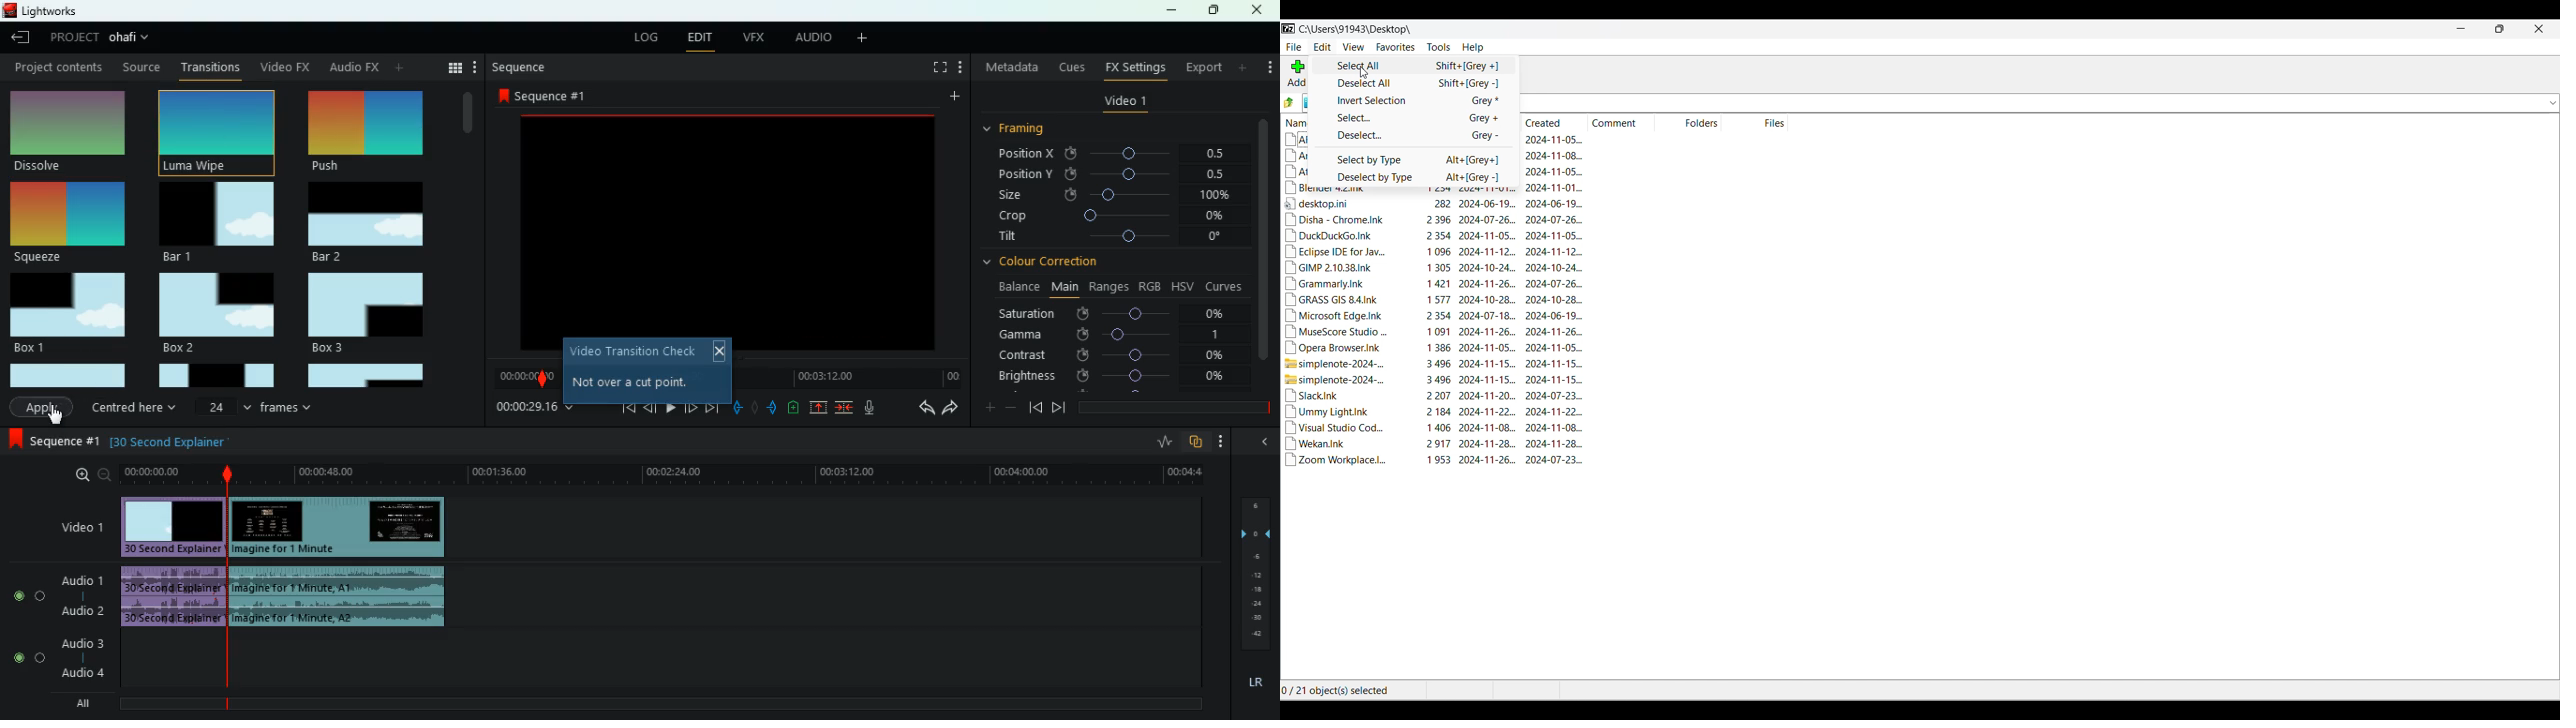 The width and height of the screenshot is (2576, 728). I want to click on time, so click(527, 379).